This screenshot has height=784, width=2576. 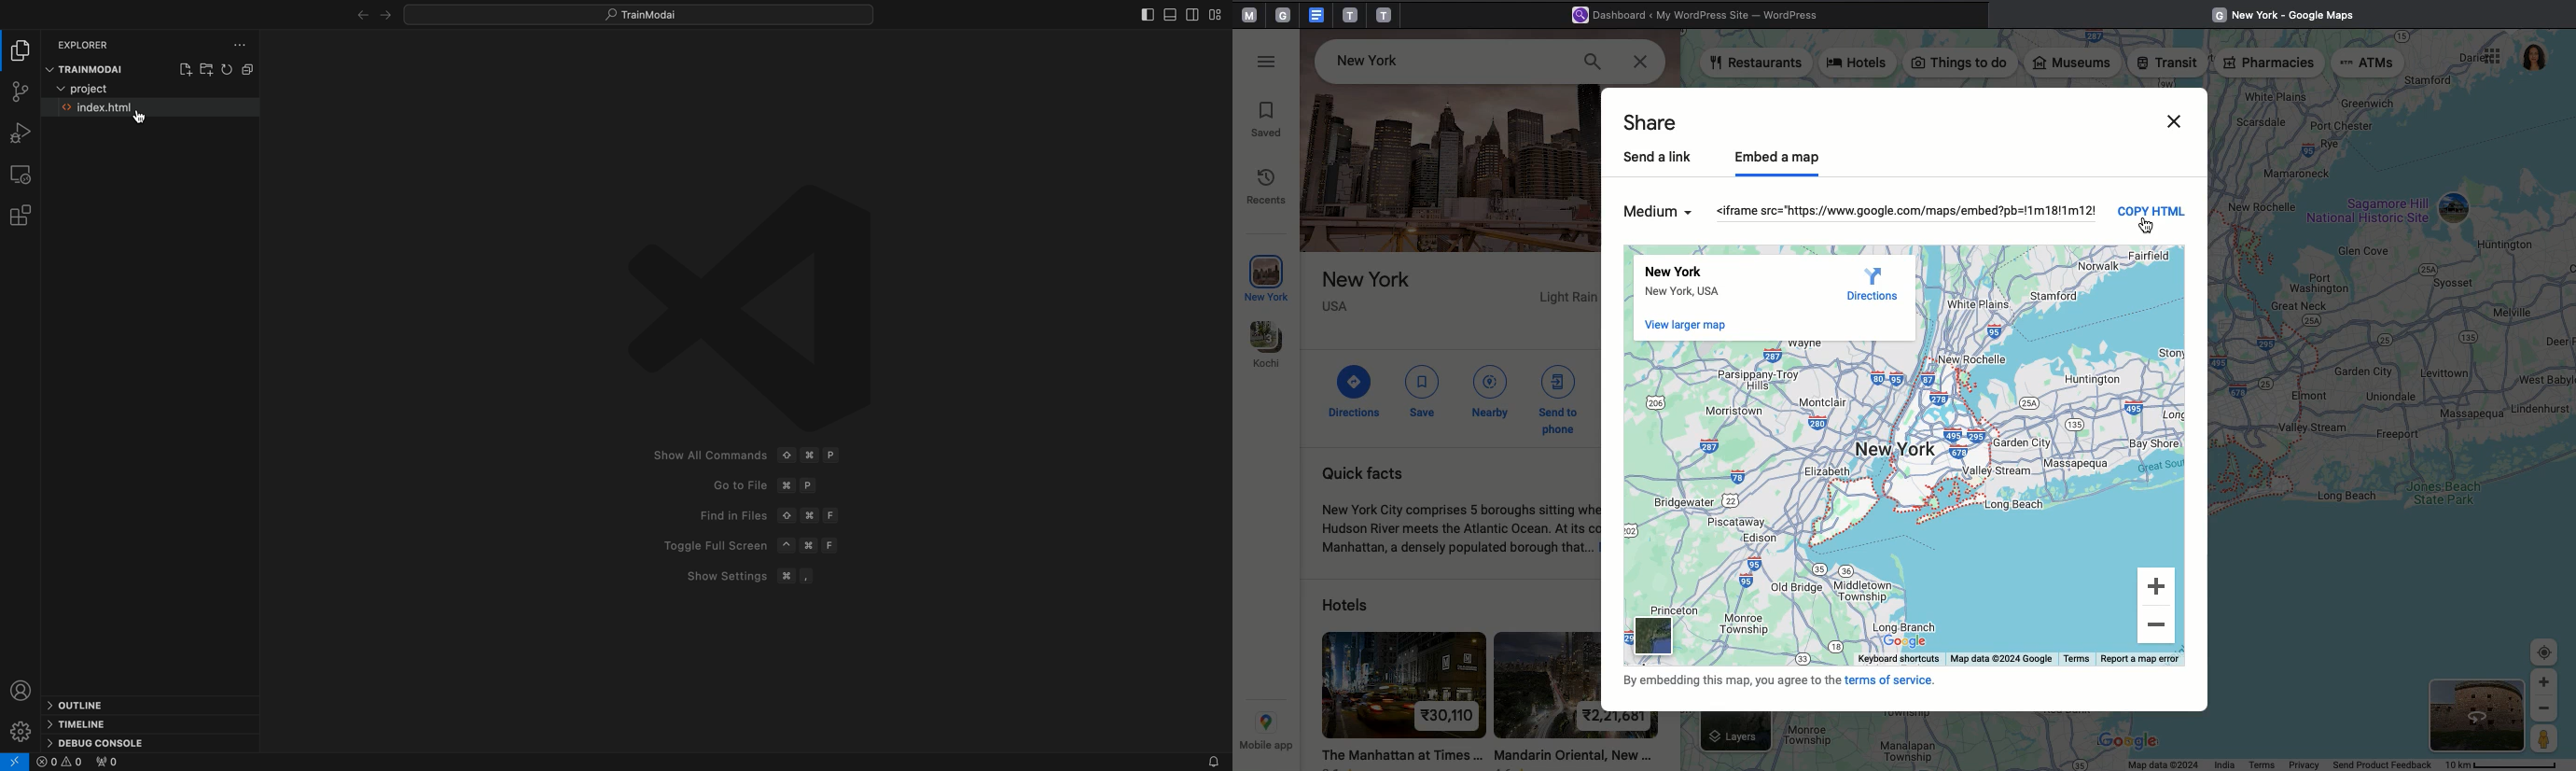 I want to click on New York, so click(x=1703, y=284).